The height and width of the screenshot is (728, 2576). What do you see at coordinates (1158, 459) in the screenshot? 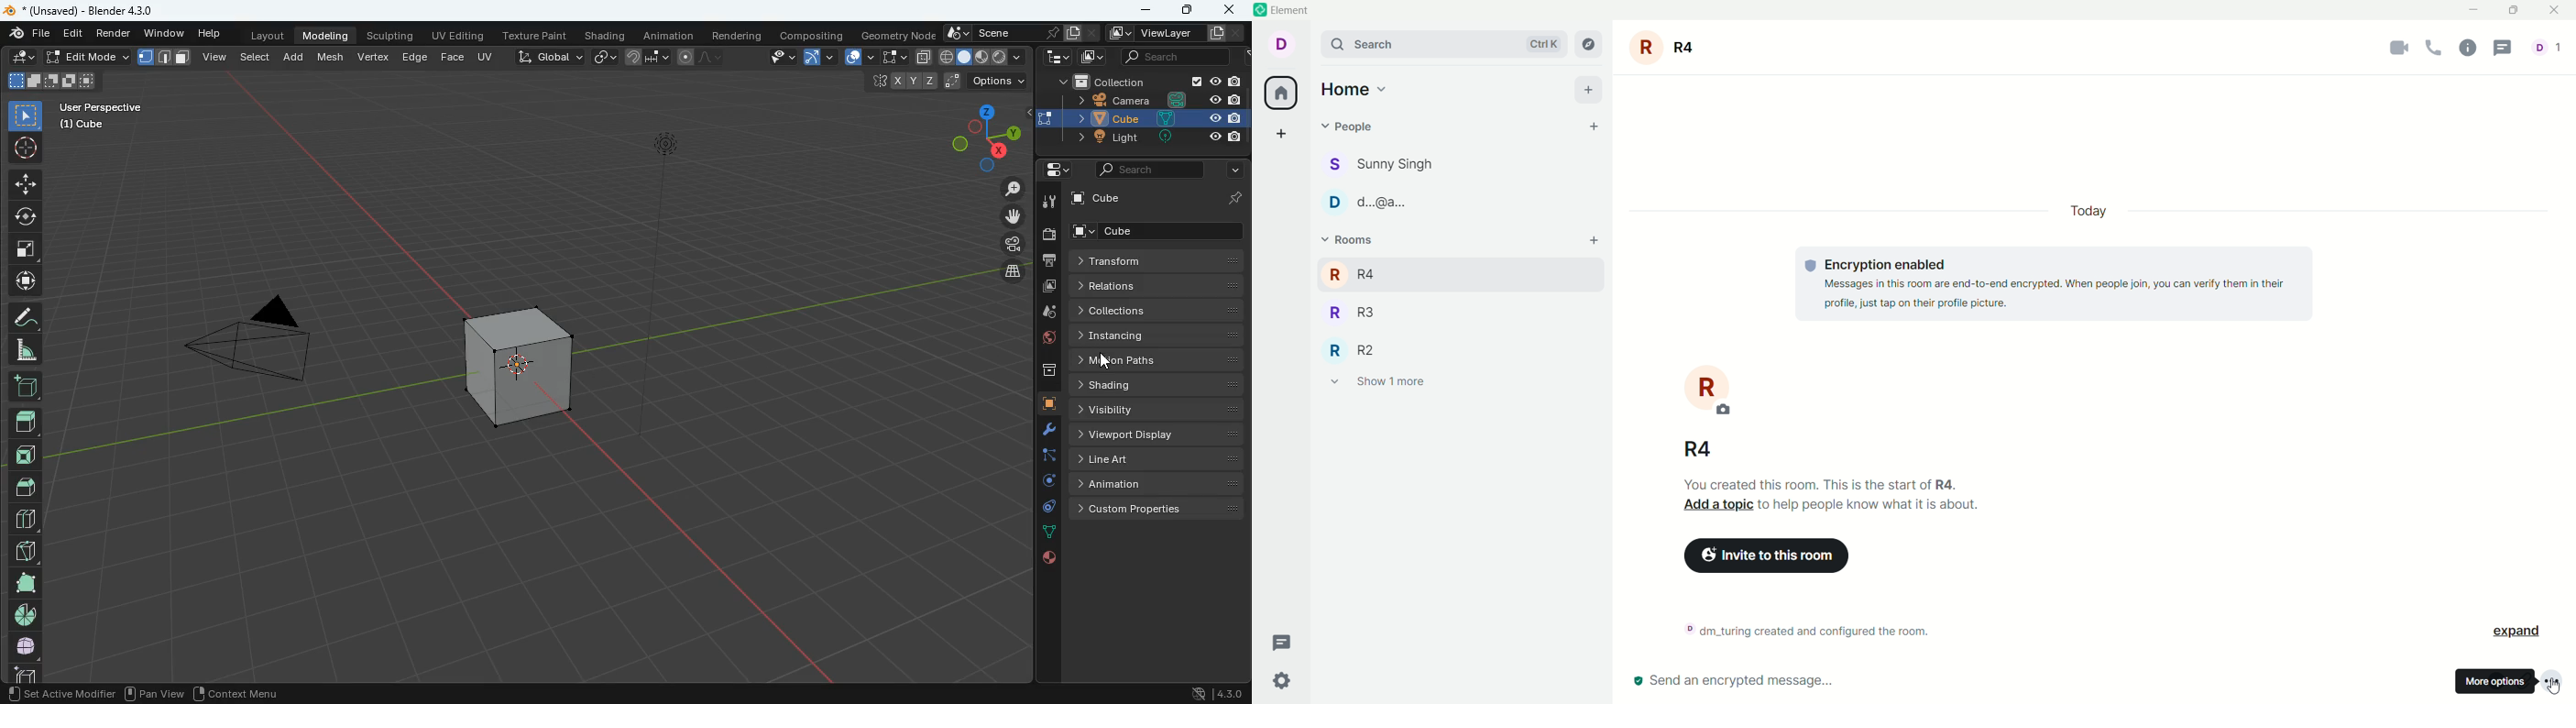
I see `lineart` at bounding box center [1158, 459].